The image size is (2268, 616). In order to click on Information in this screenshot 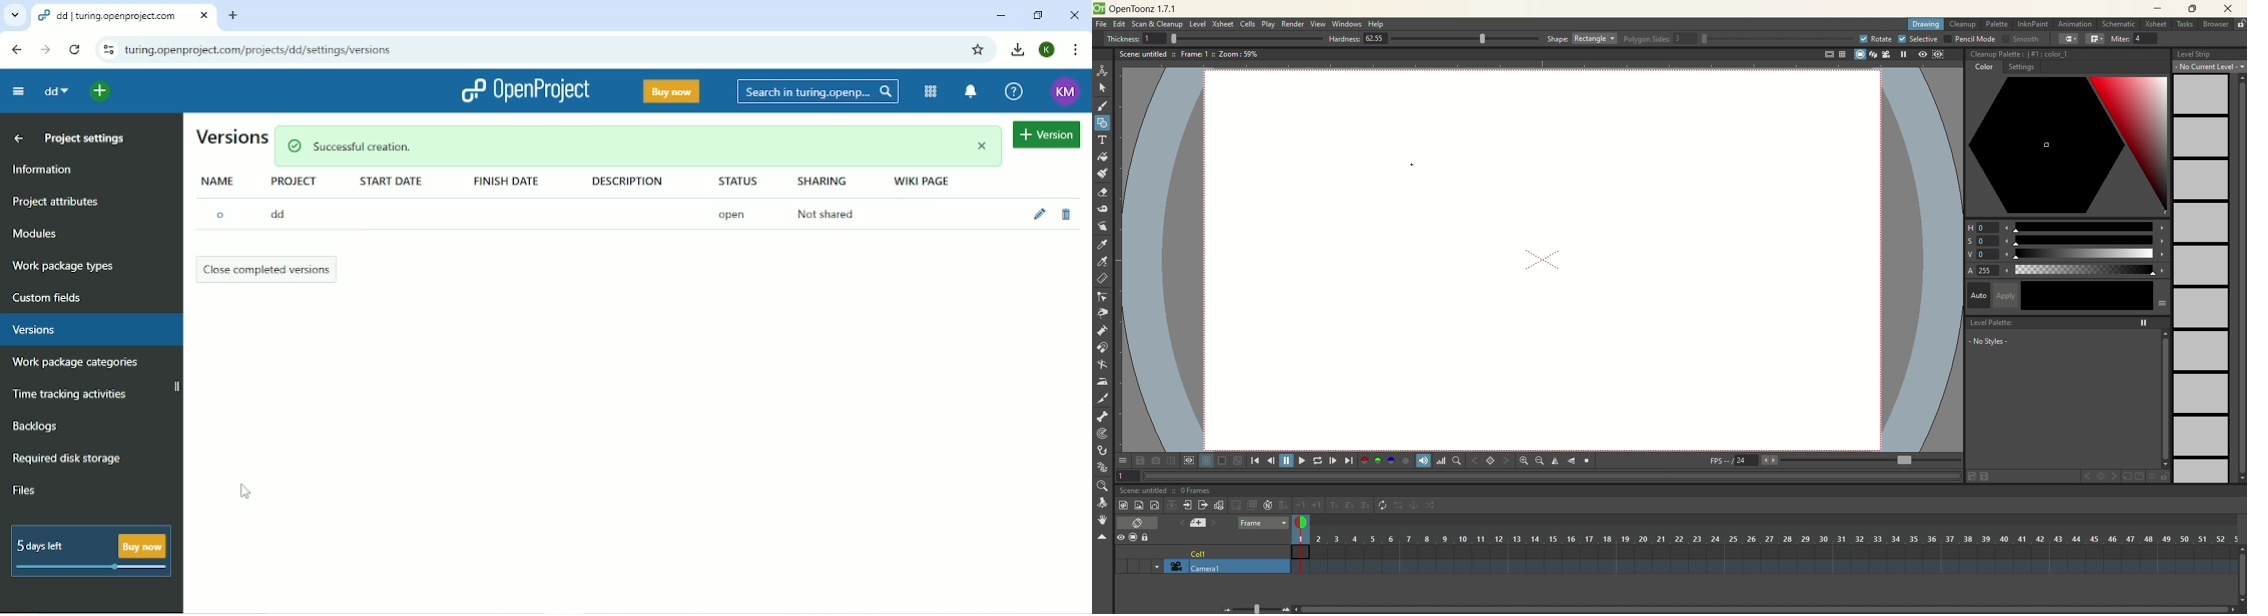, I will do `click(47, 169)`.